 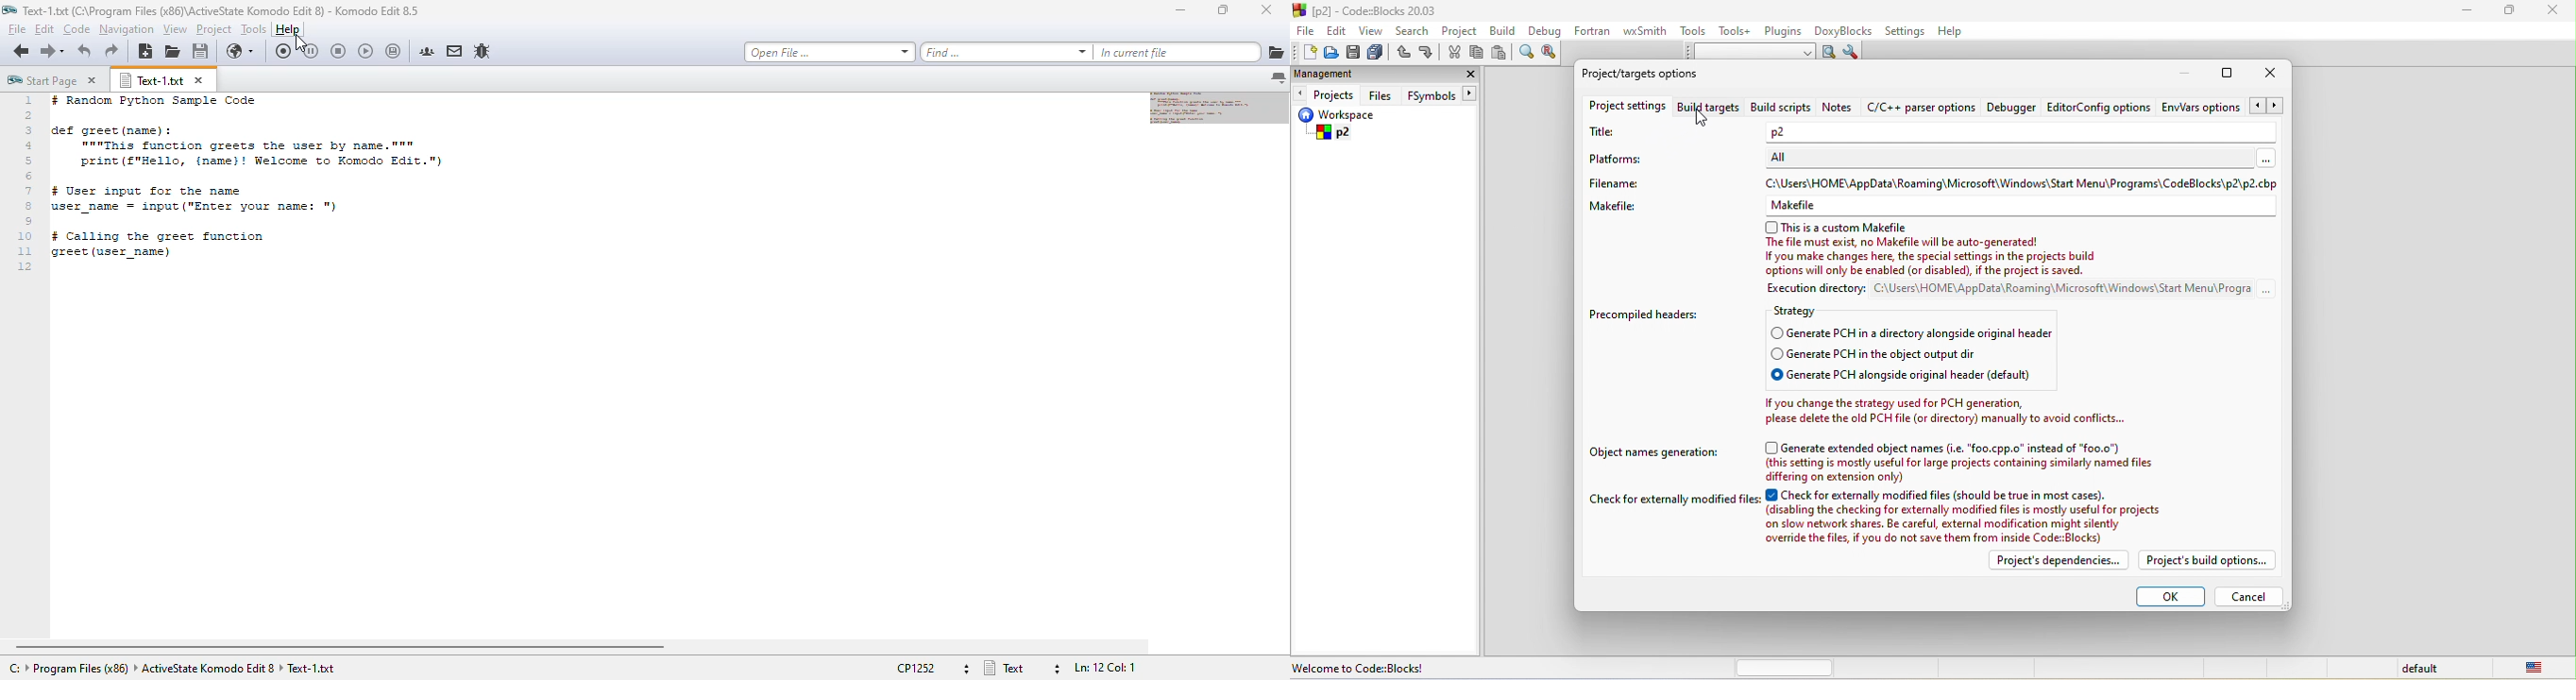 What do you see at coordinates (64, 50) in the screenshot?
I see `recent locations` at bounding box center [64, 50].